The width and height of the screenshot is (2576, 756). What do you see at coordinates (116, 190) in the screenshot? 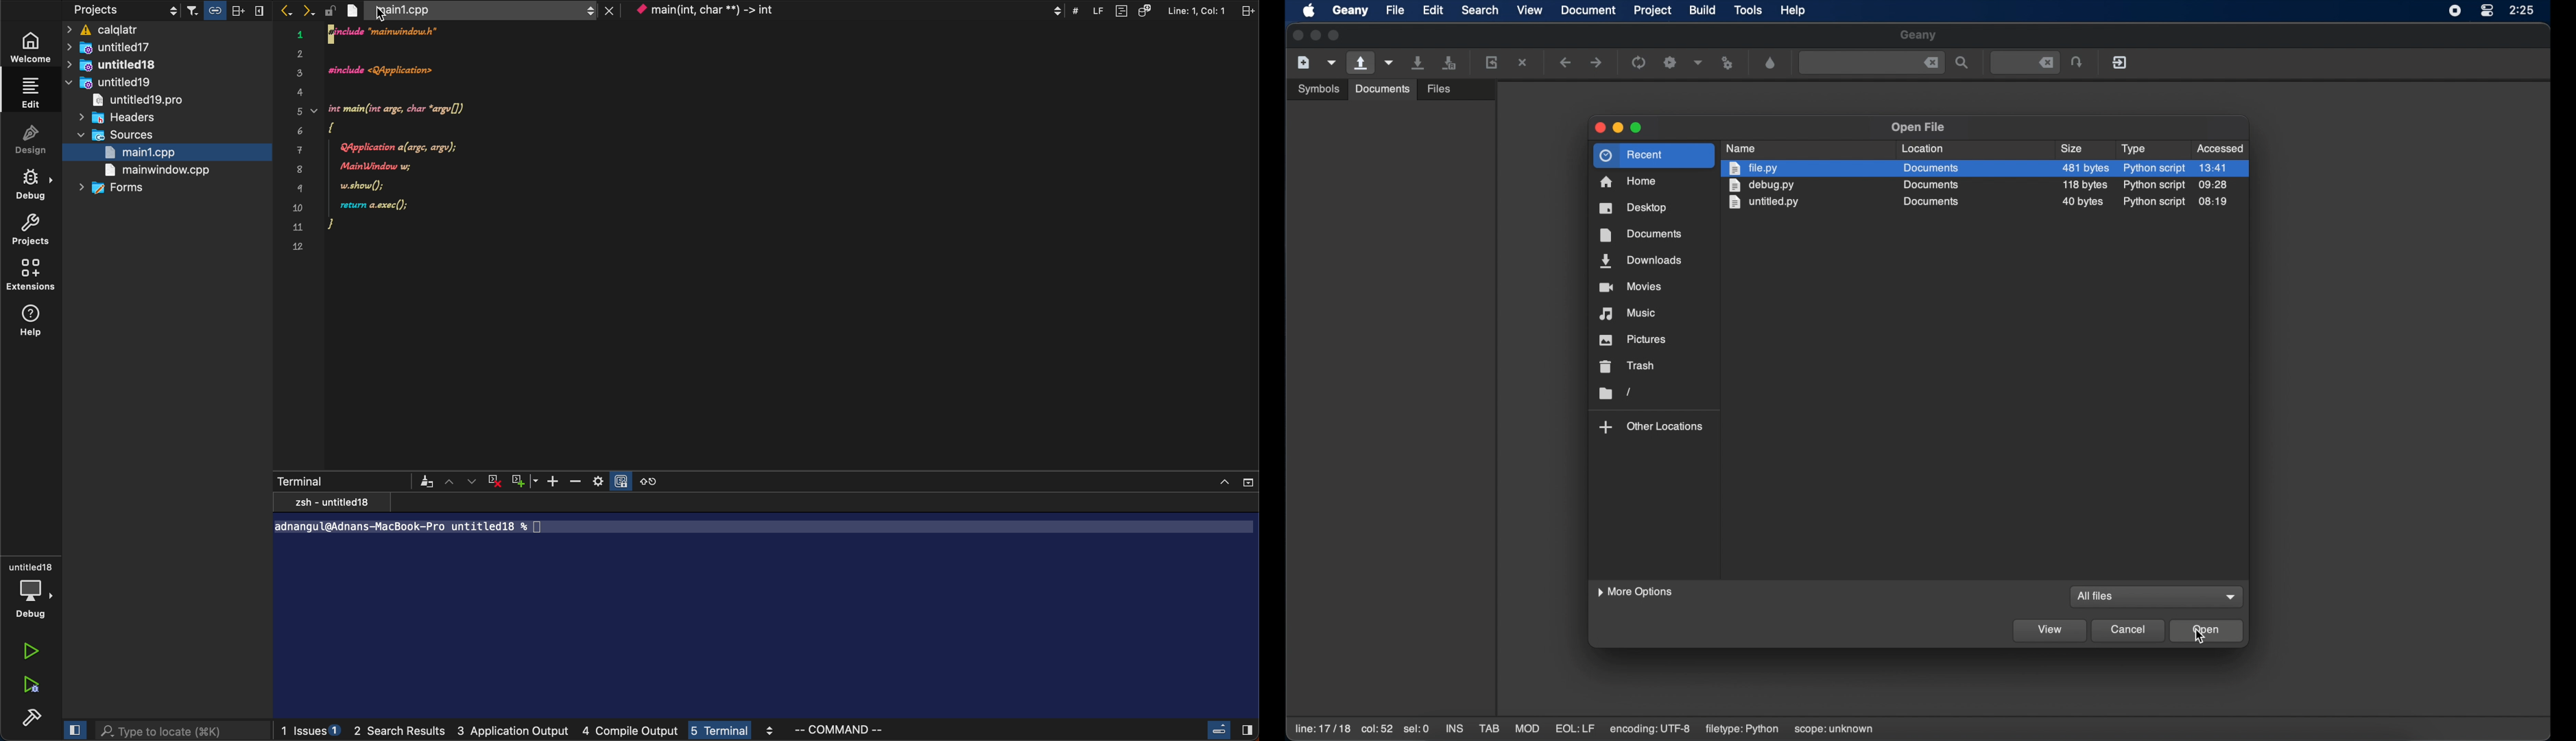
I see `forms` at bounding box center [116, 190].